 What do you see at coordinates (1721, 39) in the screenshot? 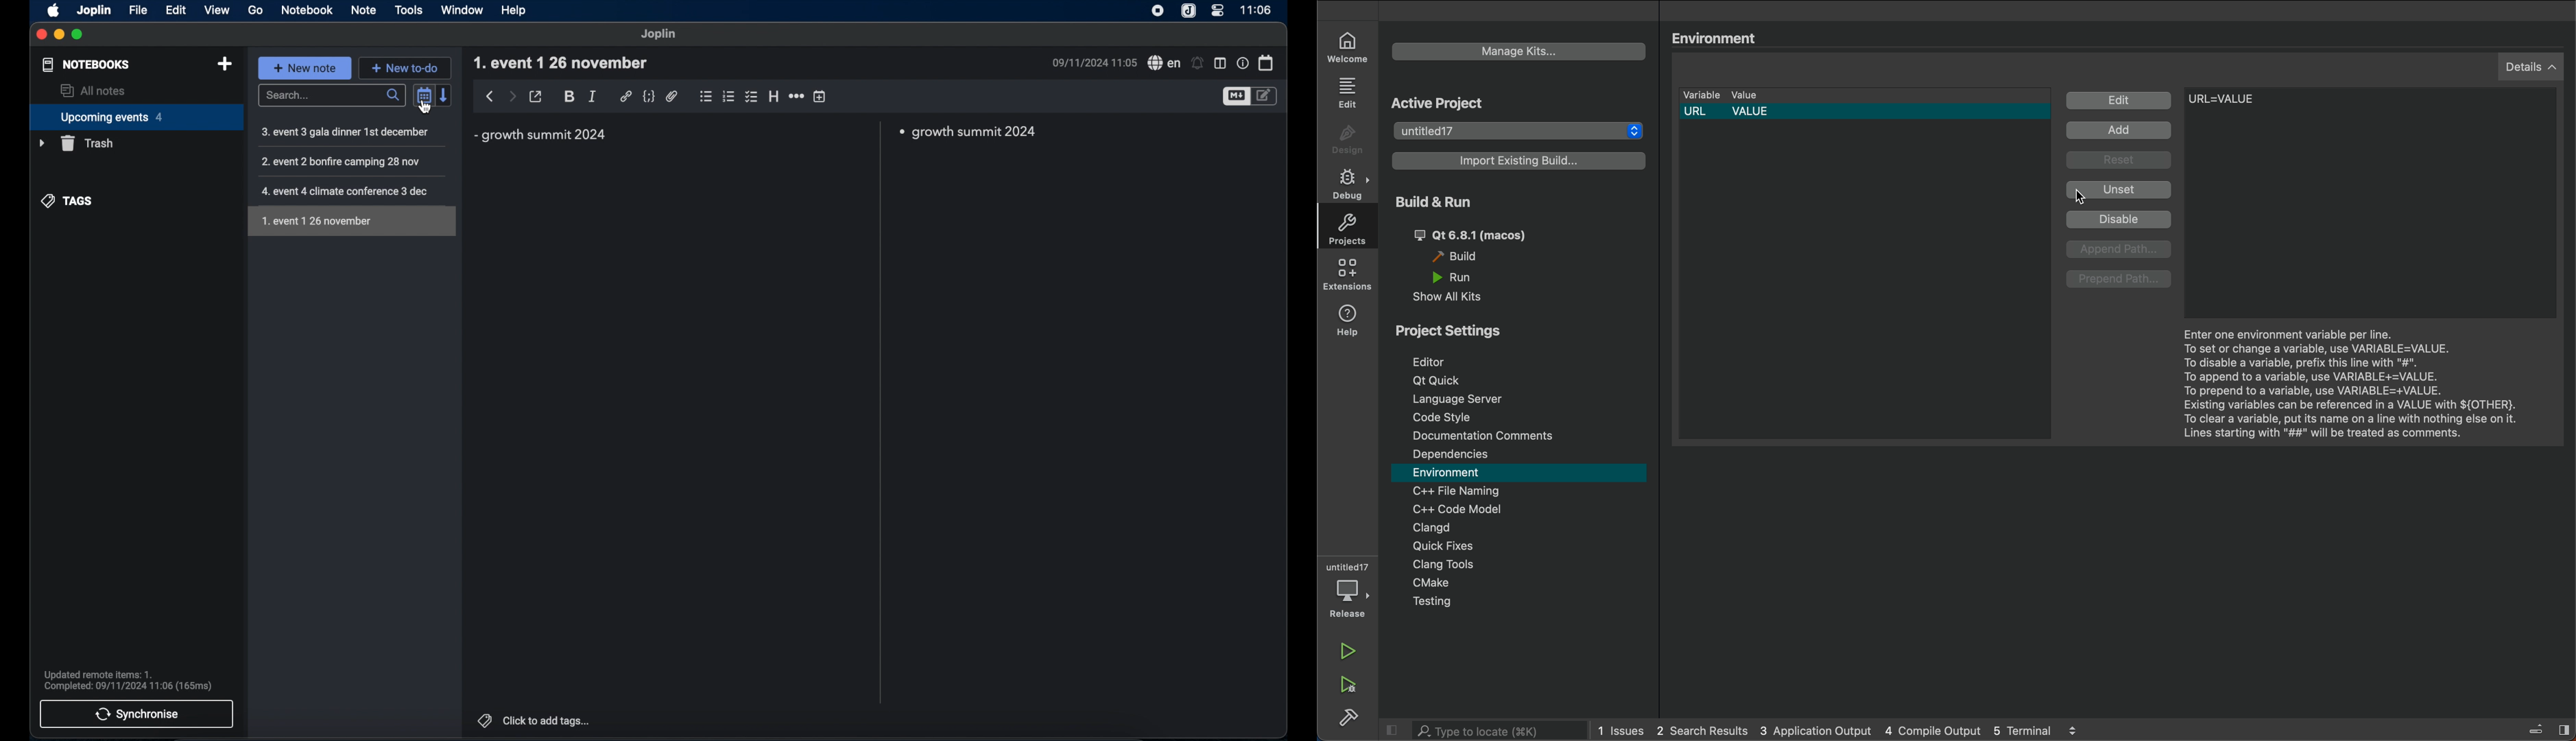
I see `environment` at bounding box center [1721, 39].